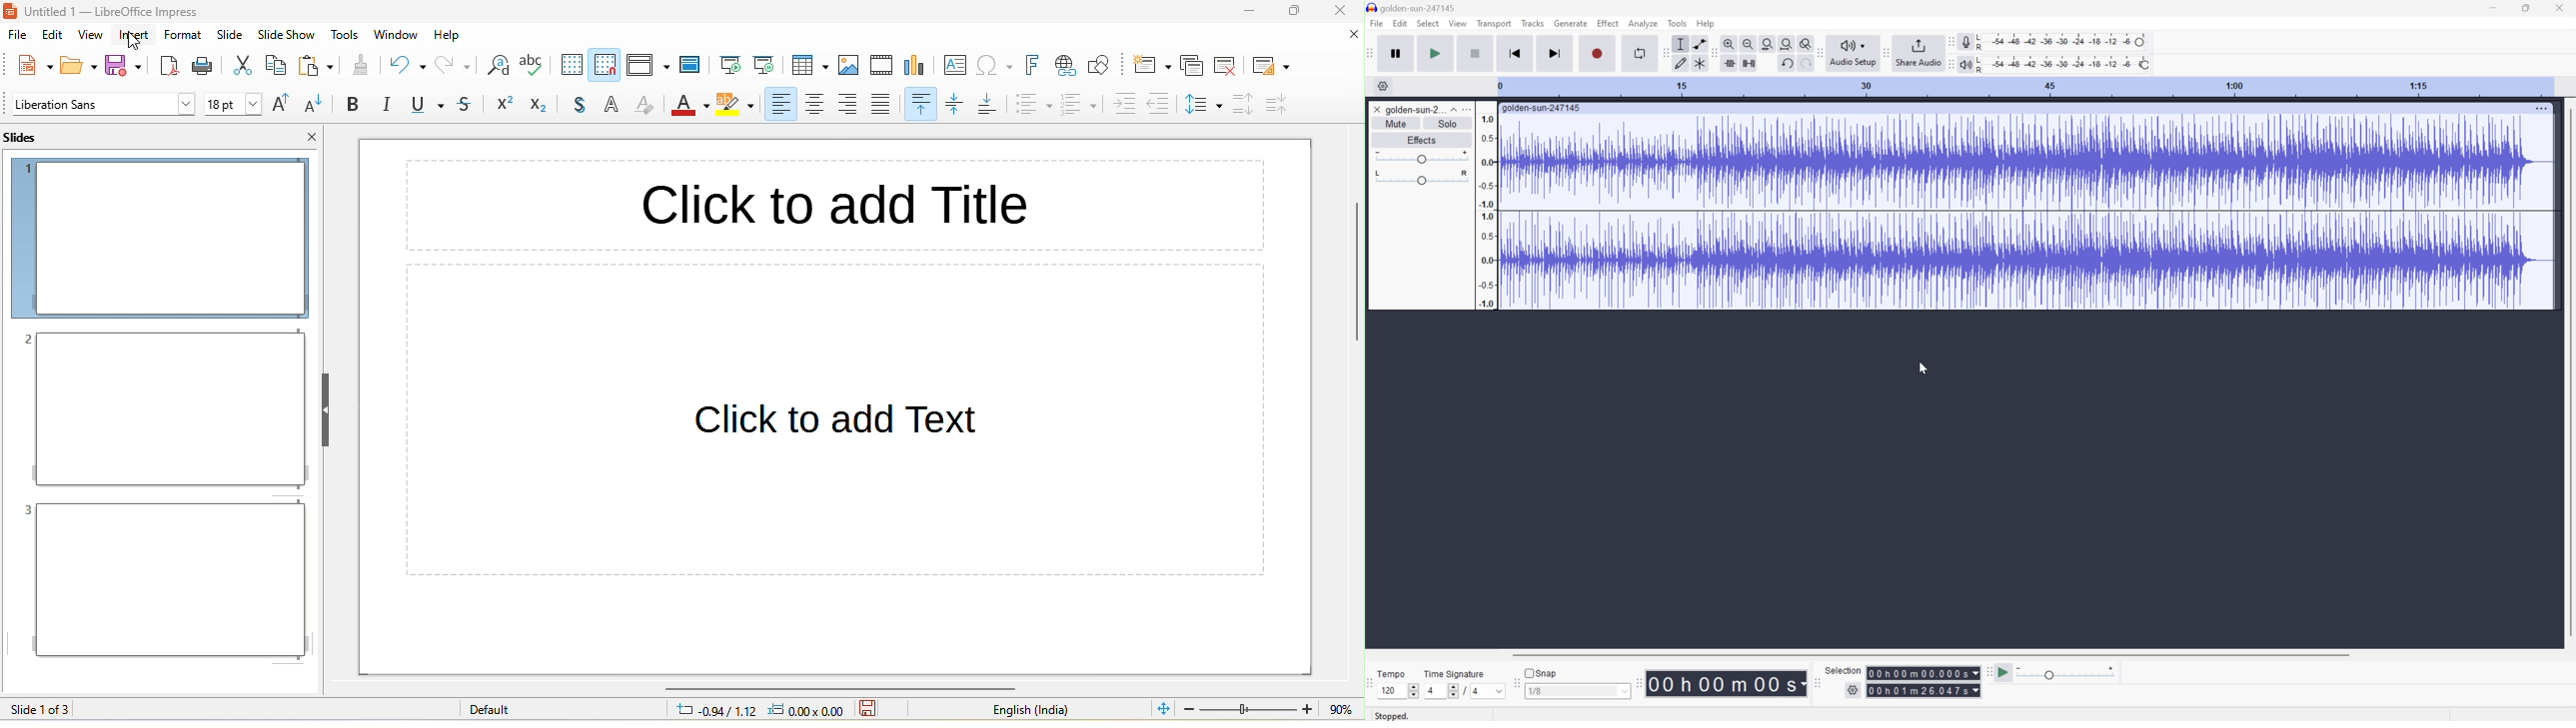 Image resolution: width=2576 pixels, height=728 pixels. I want to click on golden-sun-247145, so click(1542, 108).